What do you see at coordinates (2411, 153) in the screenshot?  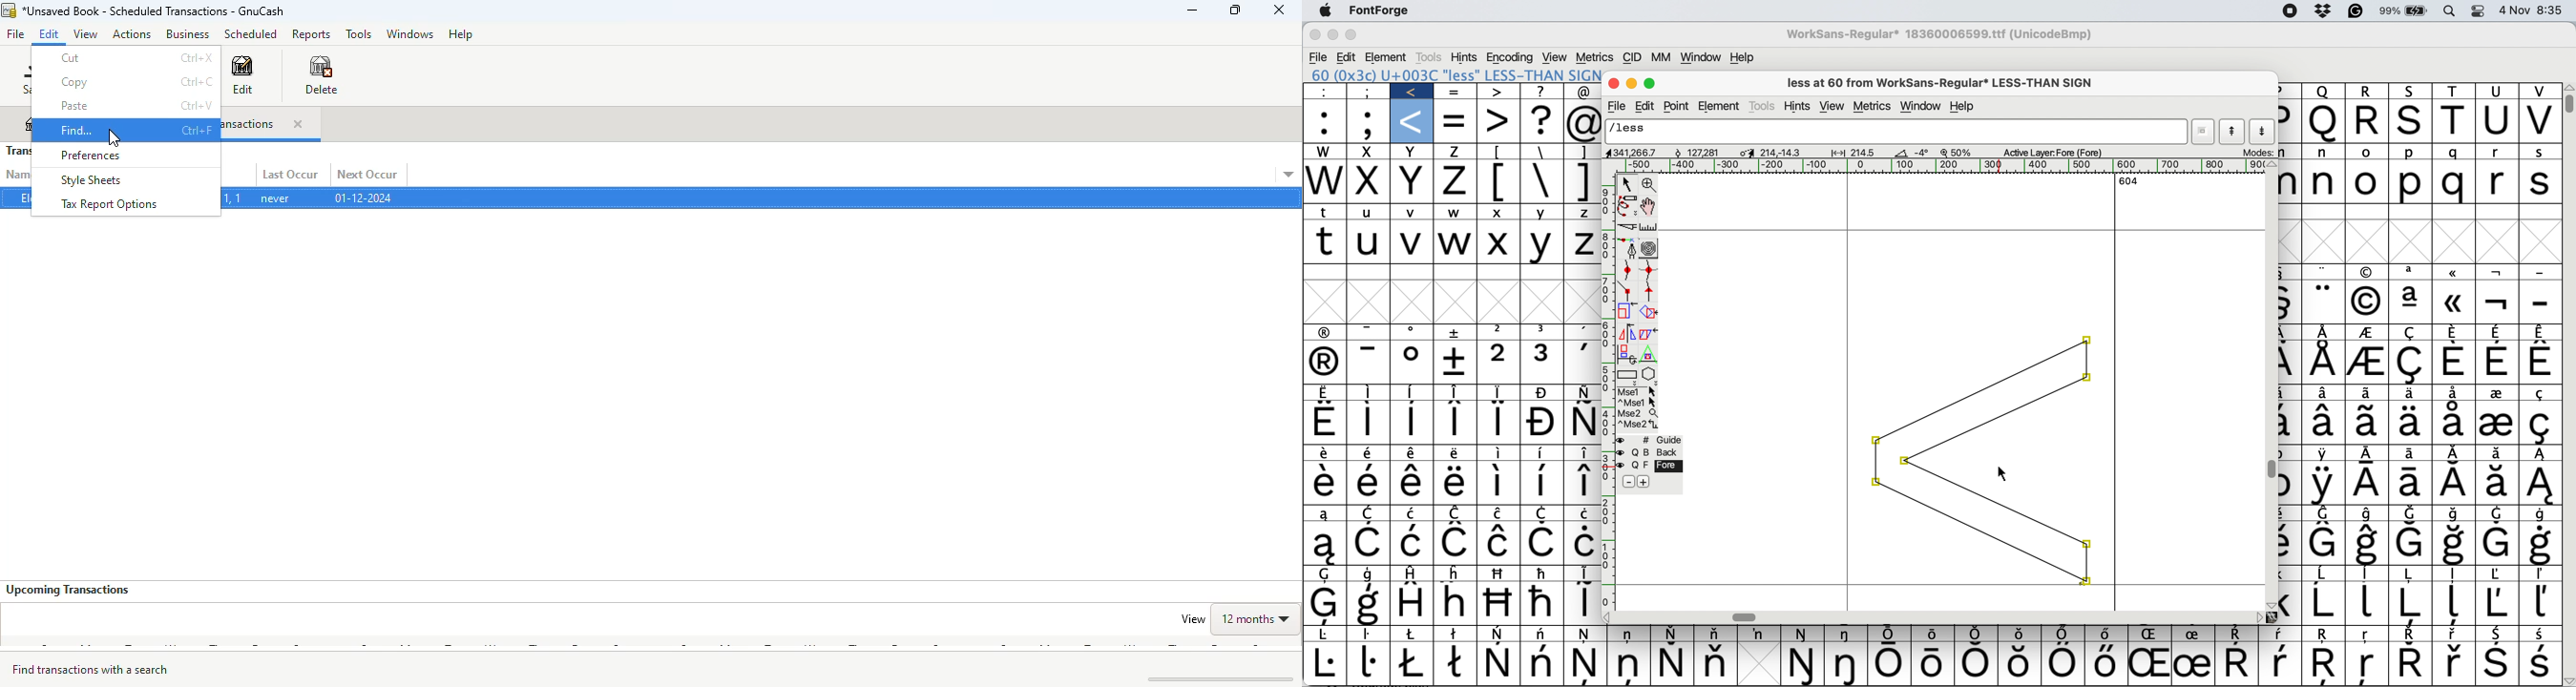 I see `p` at bounding box center [2411, 153].